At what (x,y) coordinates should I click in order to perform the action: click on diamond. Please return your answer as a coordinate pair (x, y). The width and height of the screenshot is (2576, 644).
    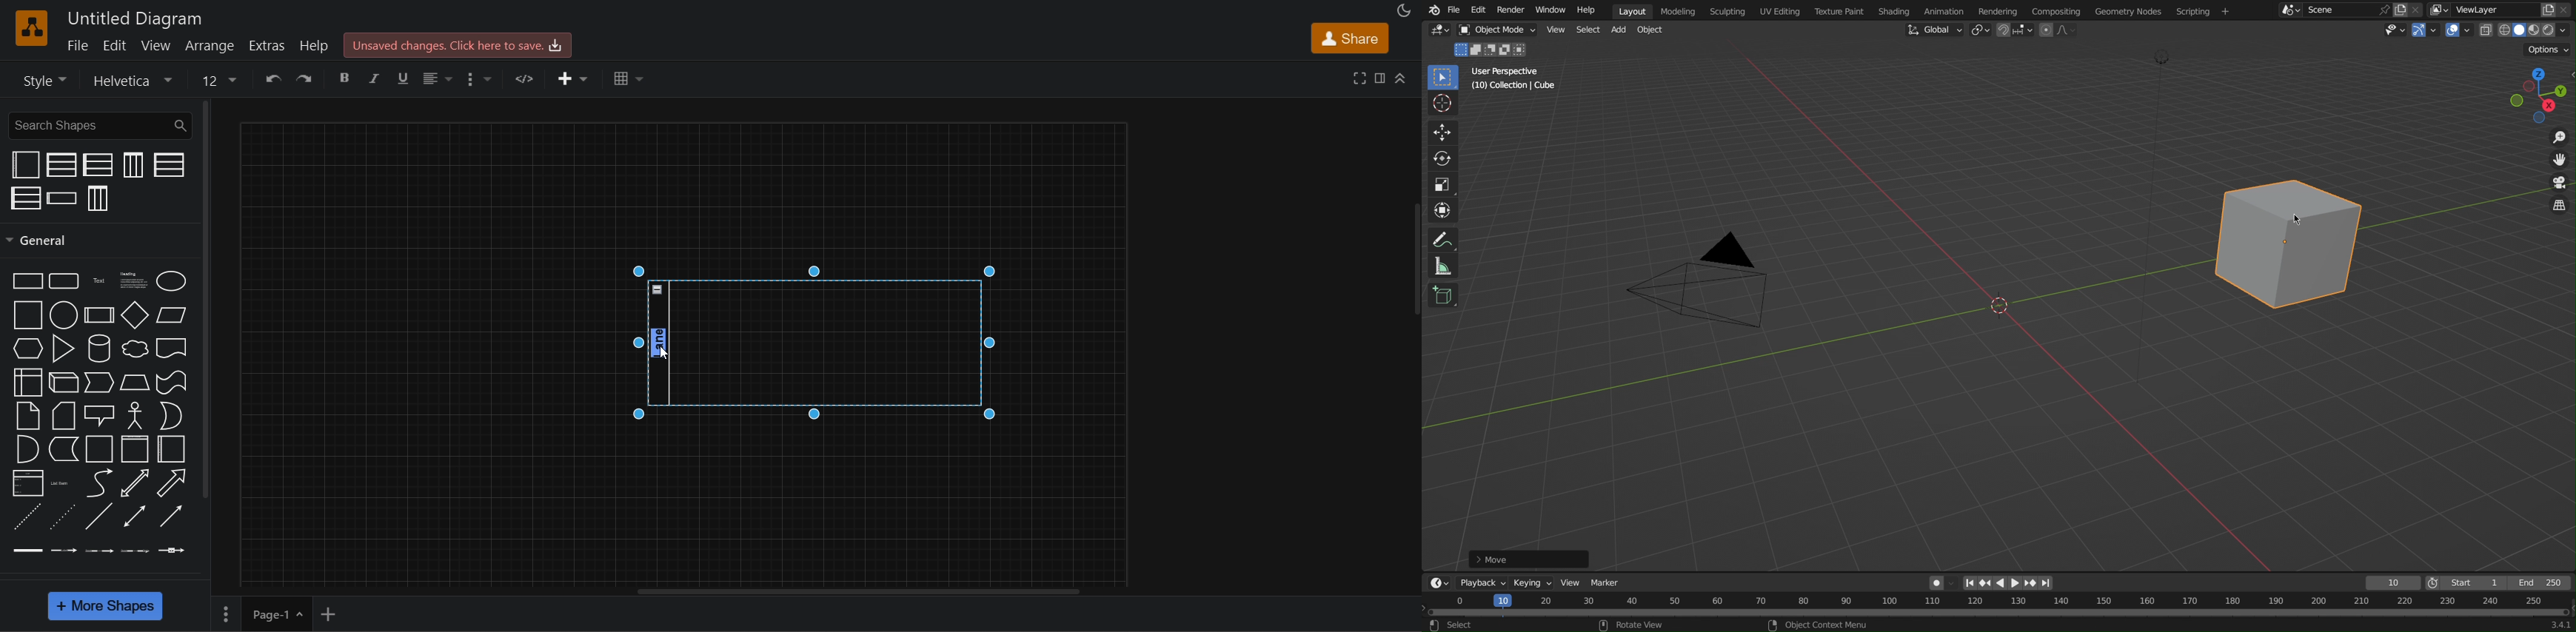
    Looking at the image, I should click on (135, 315).